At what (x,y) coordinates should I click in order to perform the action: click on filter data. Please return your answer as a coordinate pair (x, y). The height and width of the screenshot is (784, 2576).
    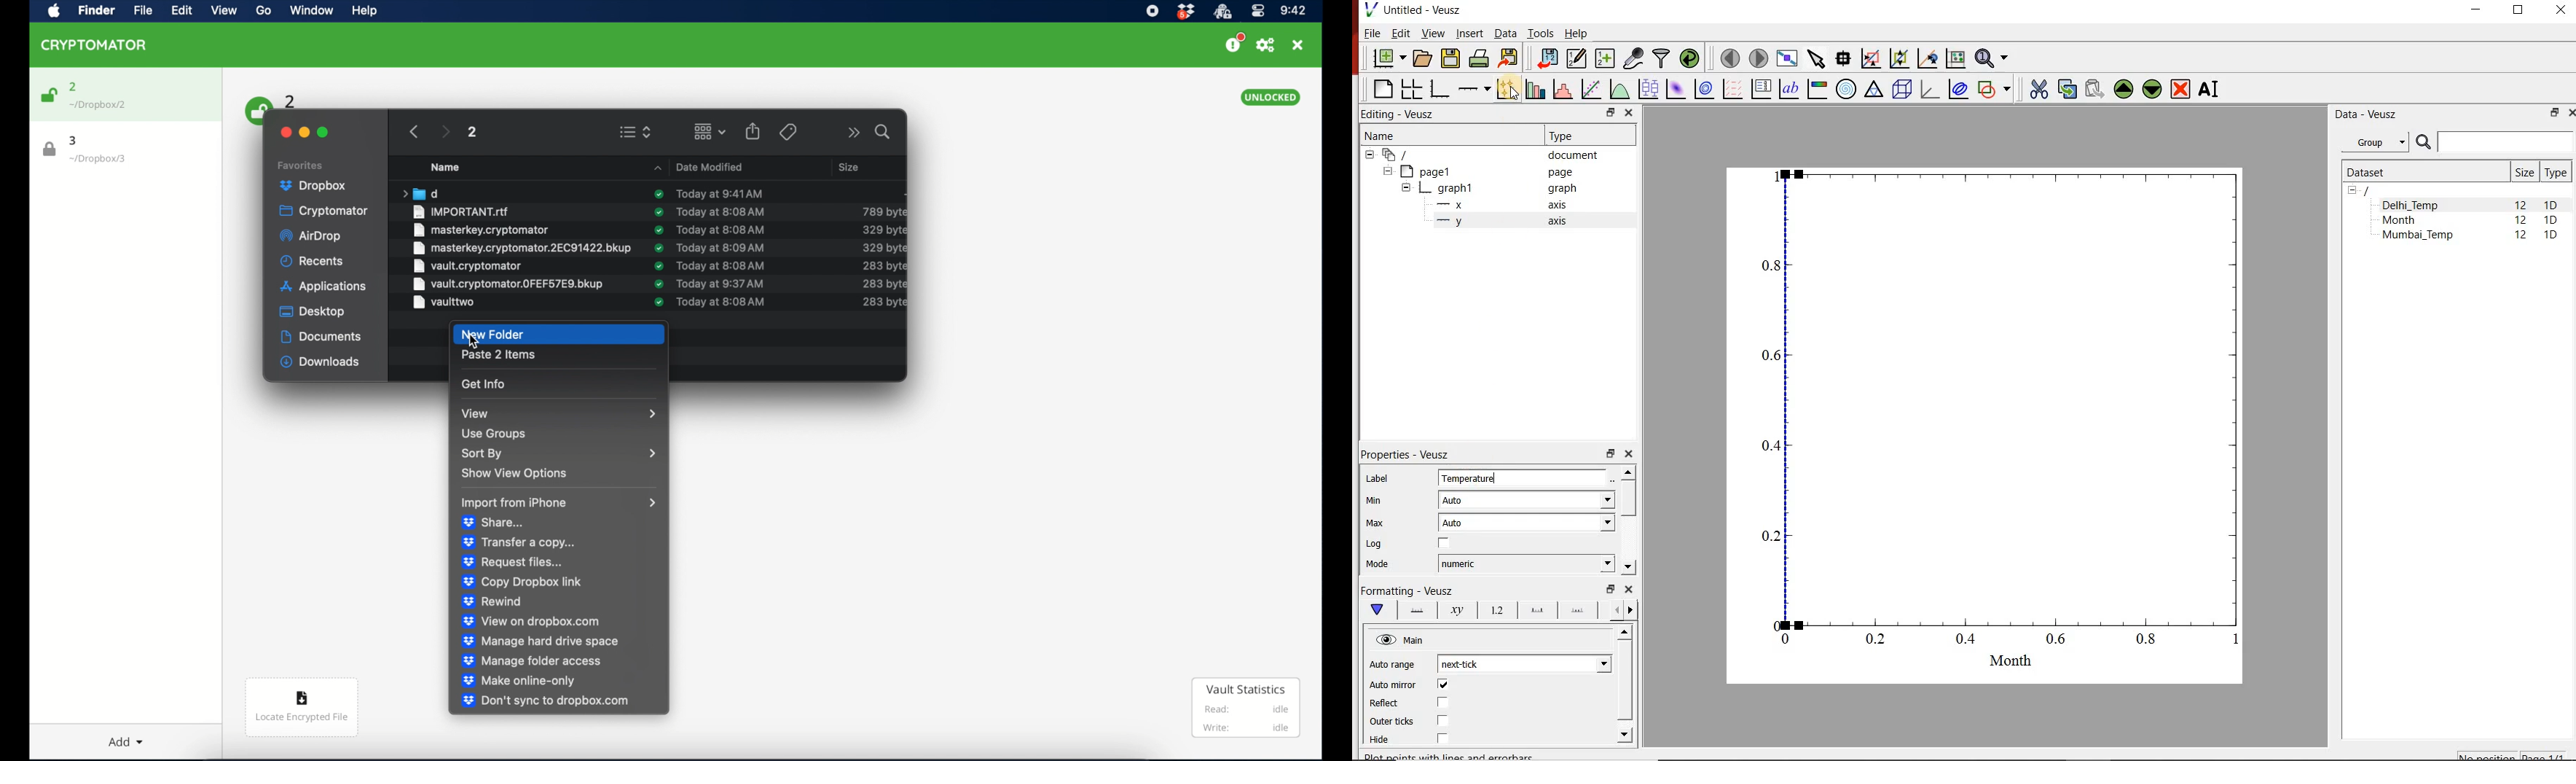
    Looking at the image, I should click on (1662, 58).